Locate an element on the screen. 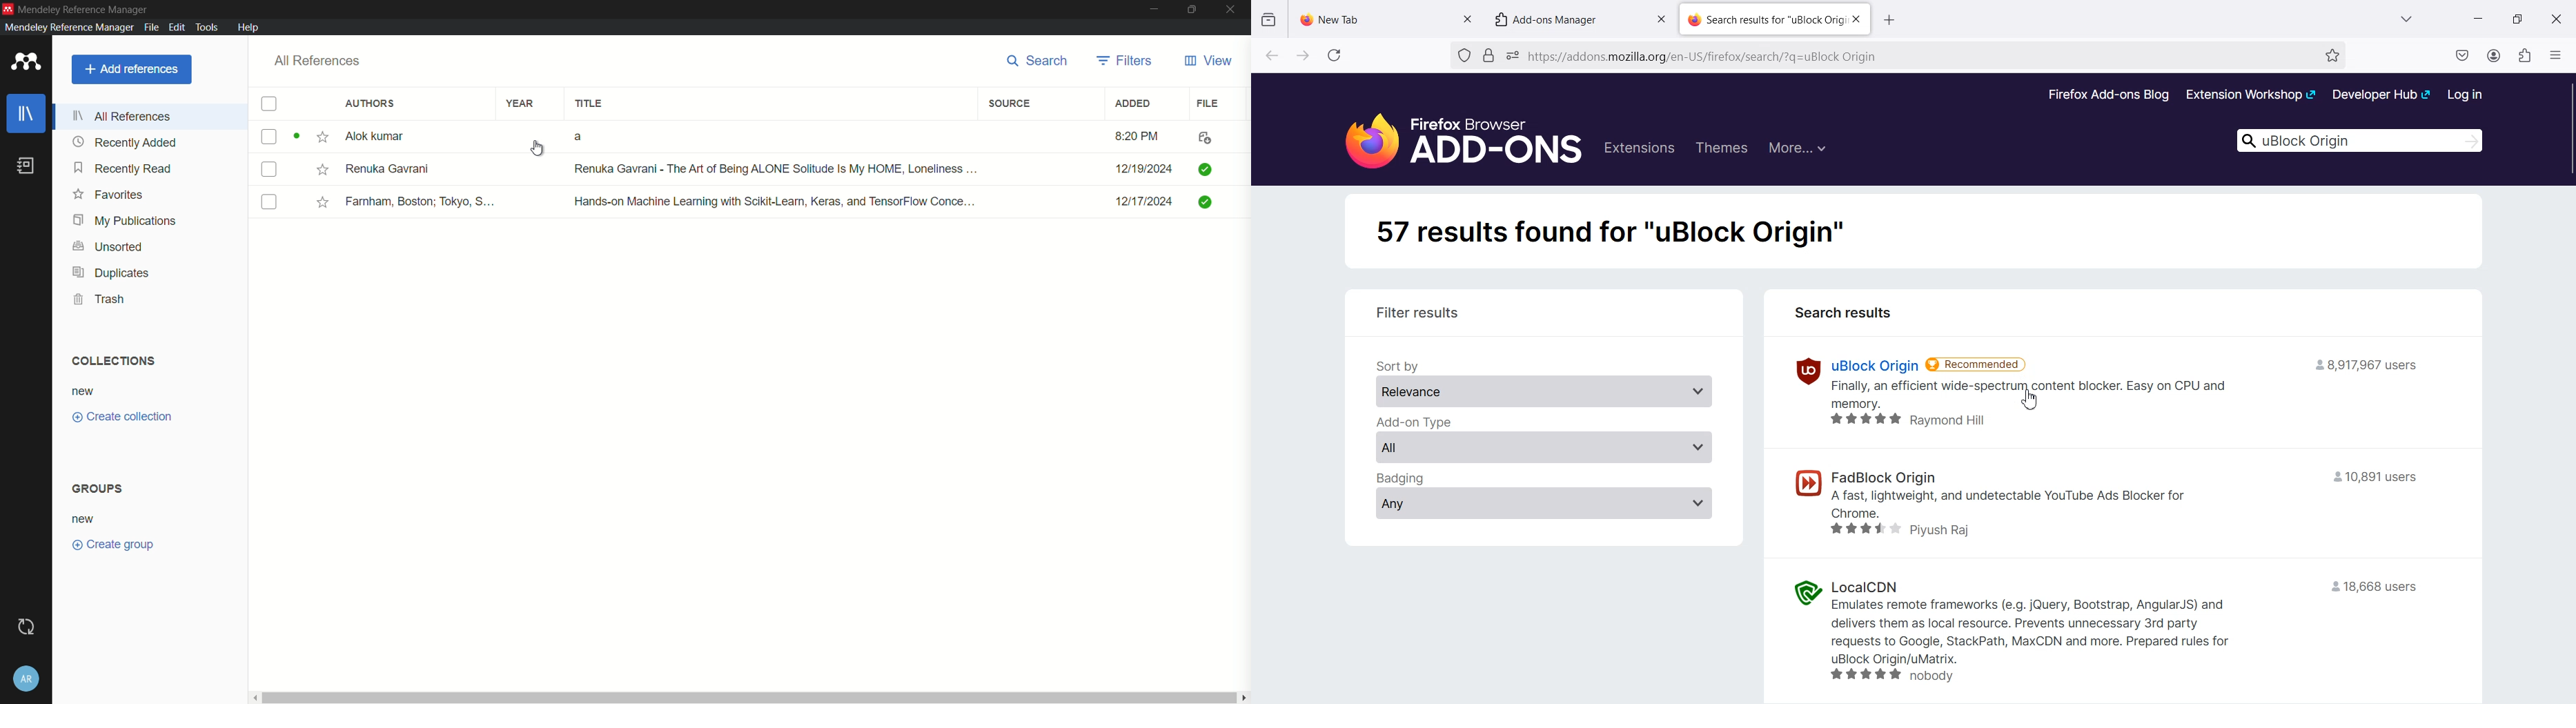 The width and height of the screenshot is (2576, 728). Go forward to one page is located at coordinates (1302, 55).